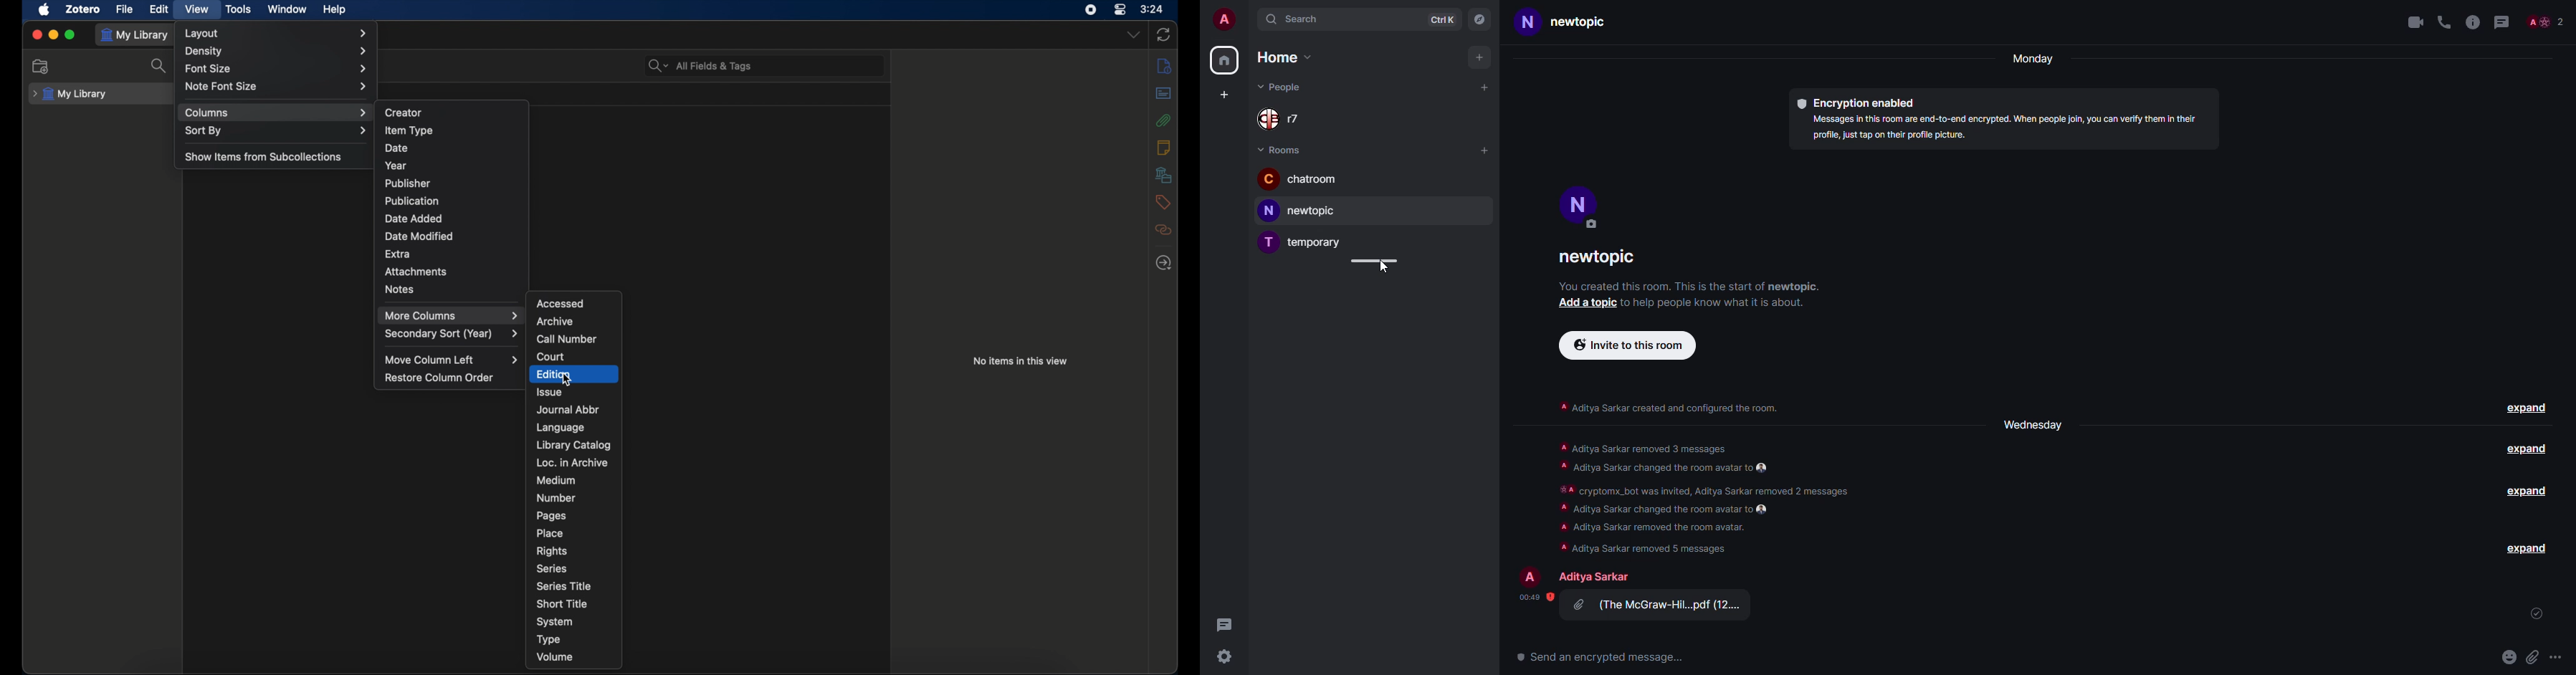  What do you see at coordinates (1165, 263) in the screenshot?
I see `locate` at bounding box center [1165, 263].